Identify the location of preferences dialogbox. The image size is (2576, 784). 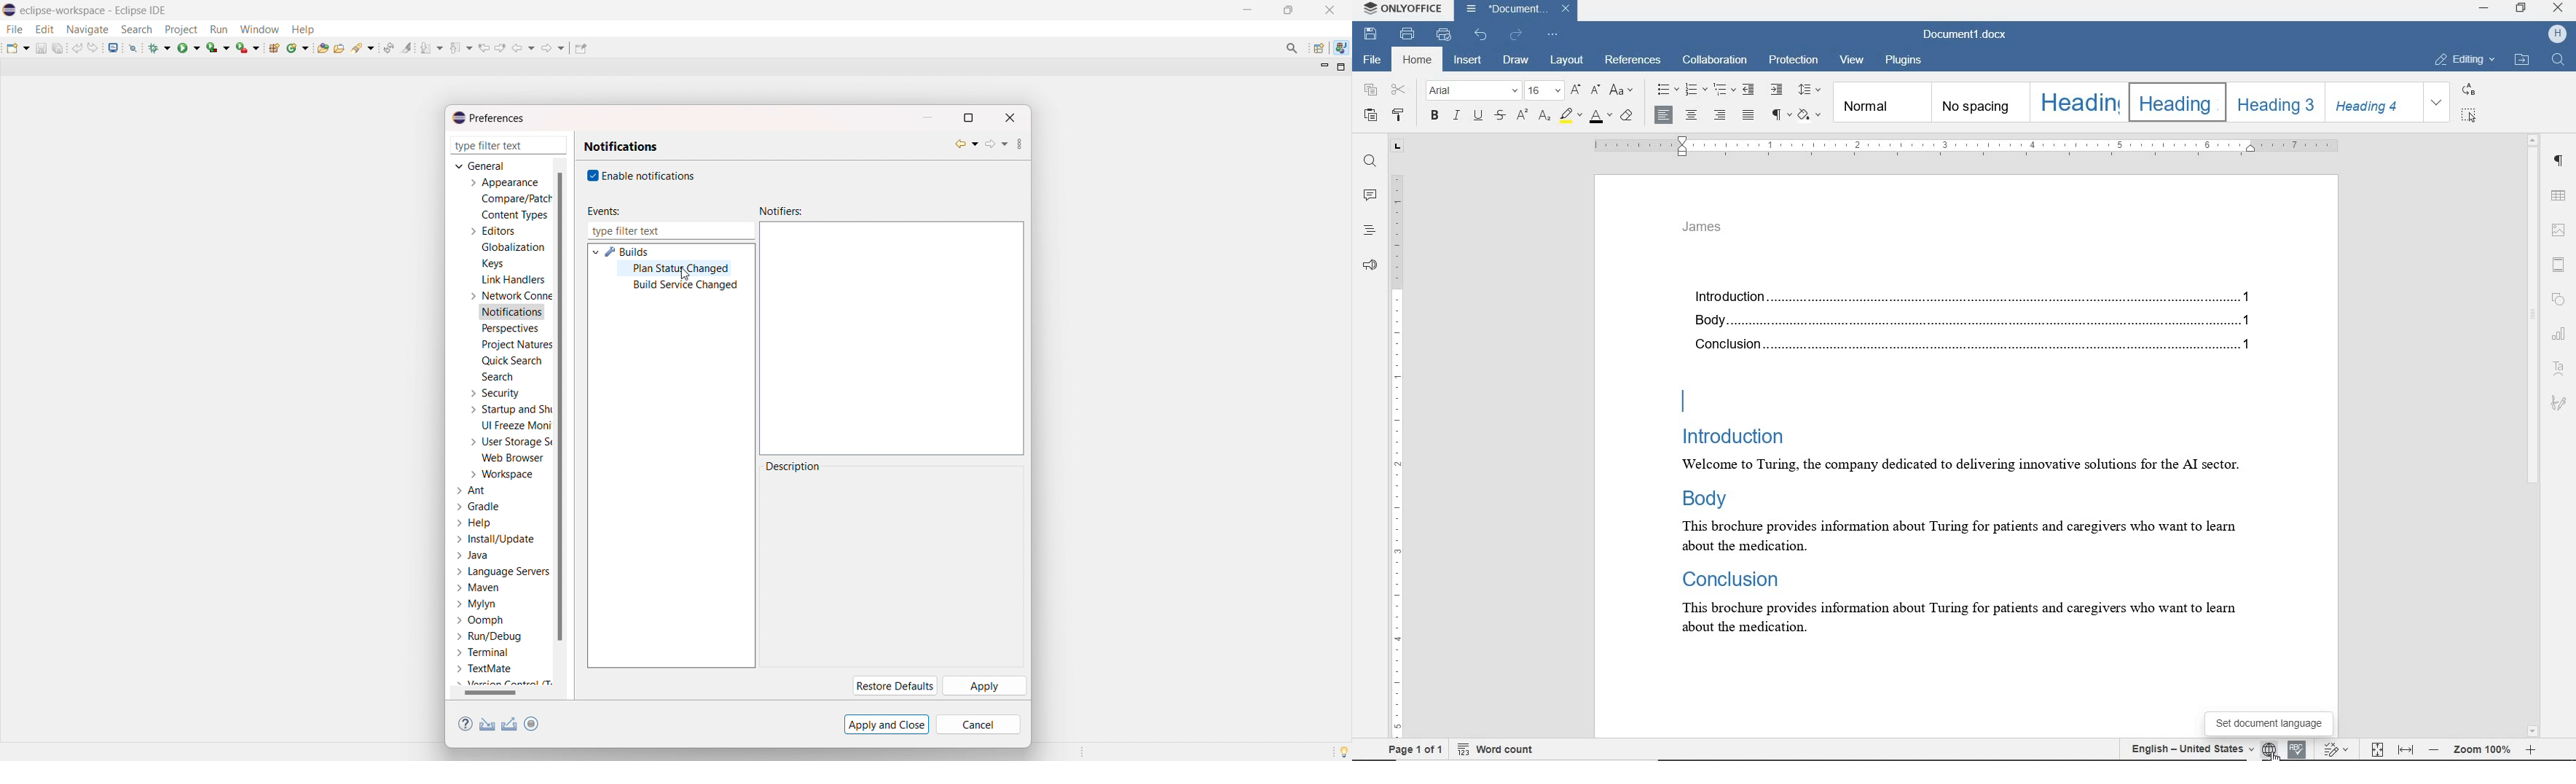
(487, 118).